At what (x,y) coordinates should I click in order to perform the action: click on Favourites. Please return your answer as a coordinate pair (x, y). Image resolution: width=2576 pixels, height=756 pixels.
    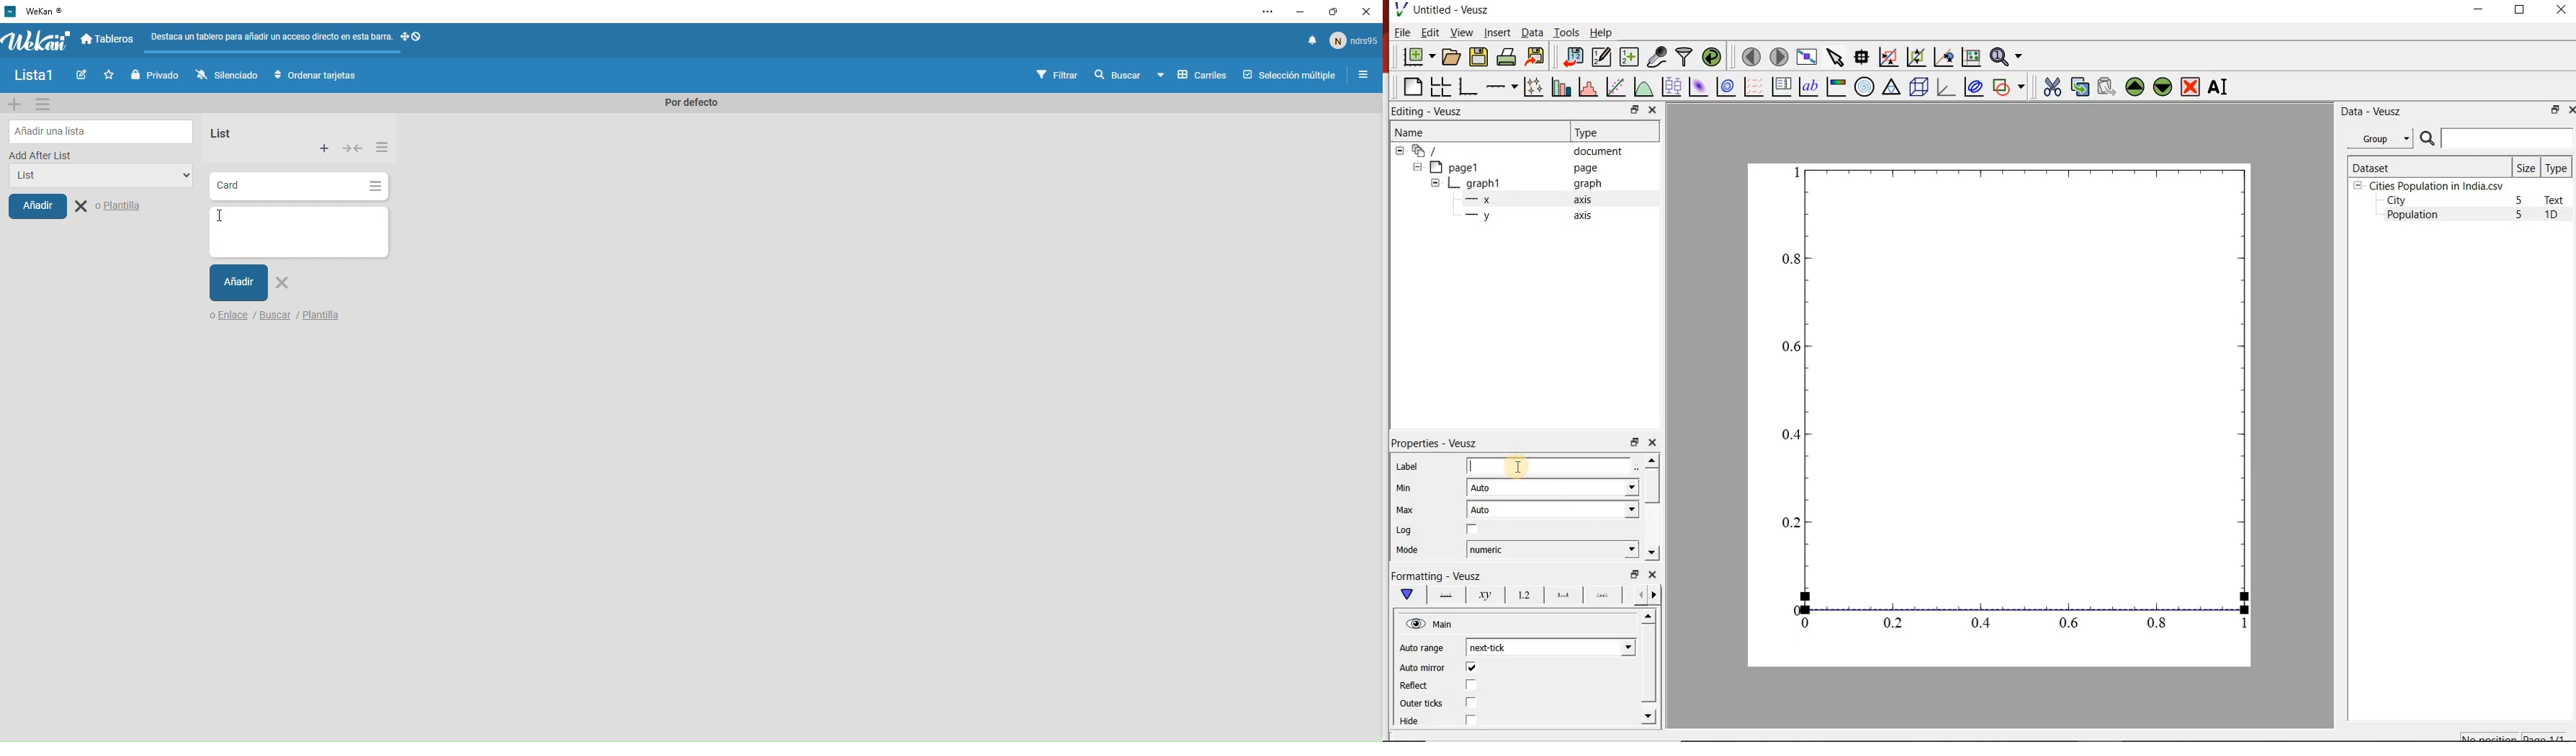
    Looking at the image, I should click on (111, 75).